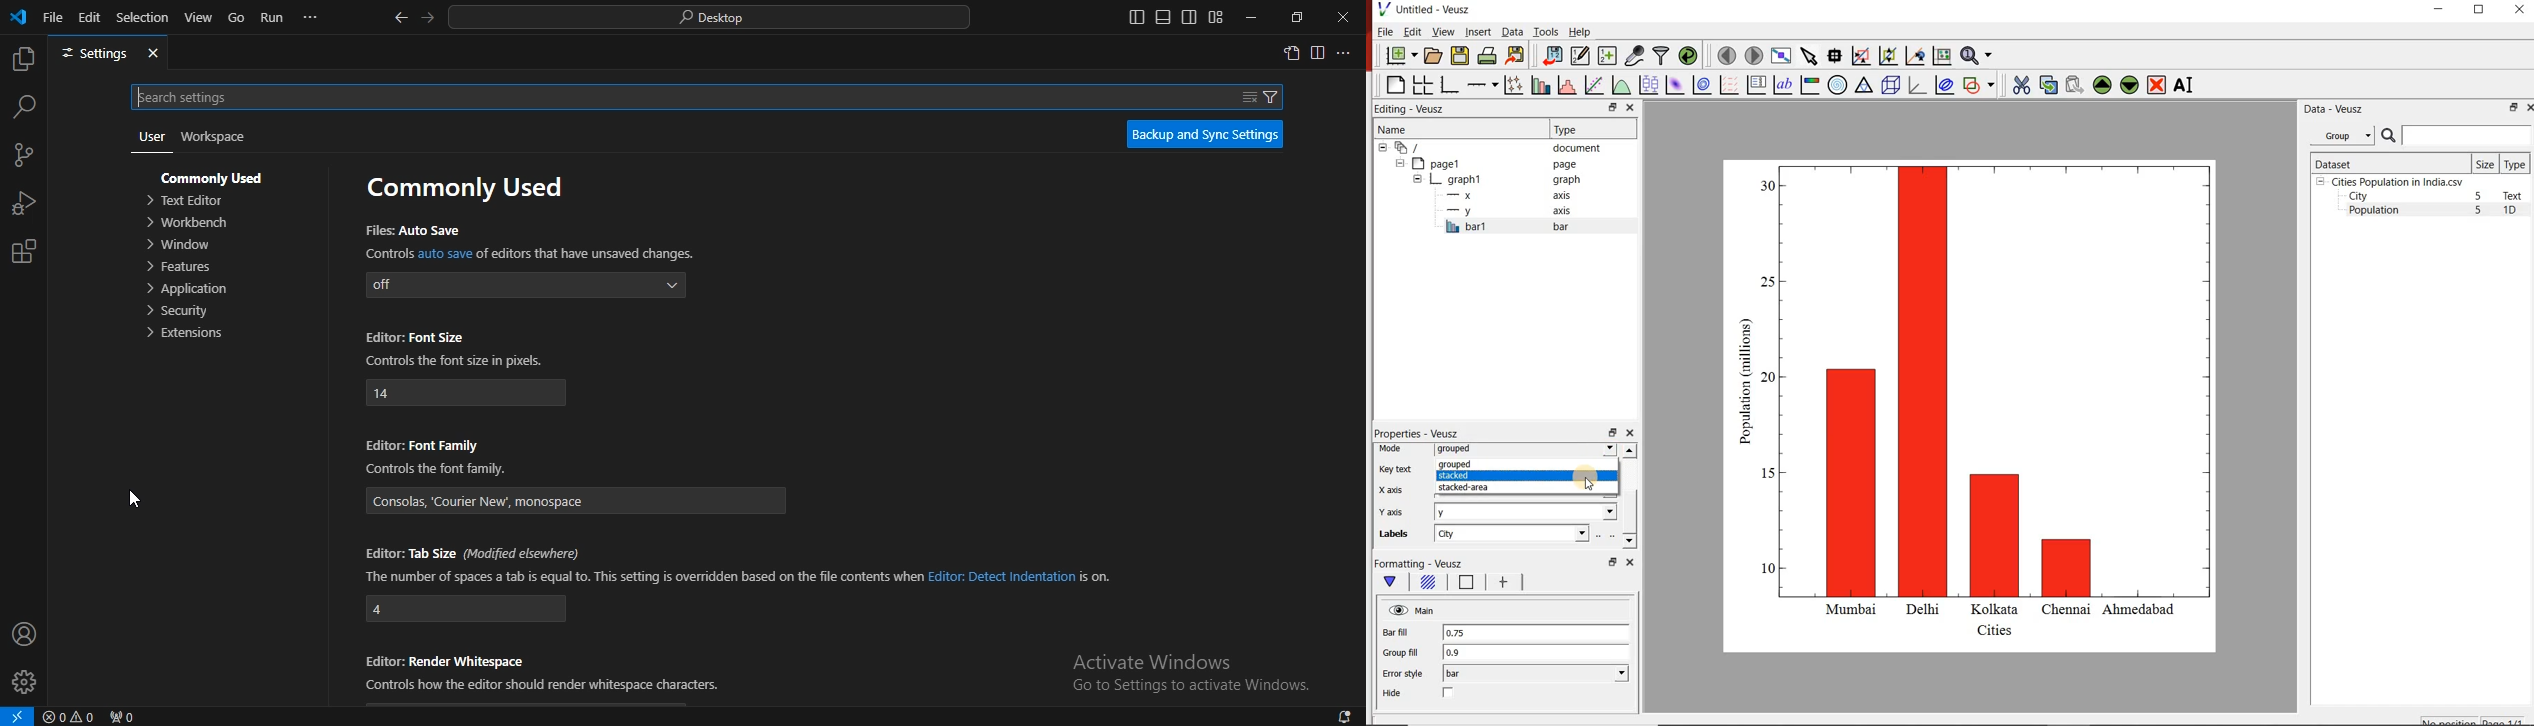  Describe the element at coordinates (1399, 56) in the screenshot. I see `new document` at that location.